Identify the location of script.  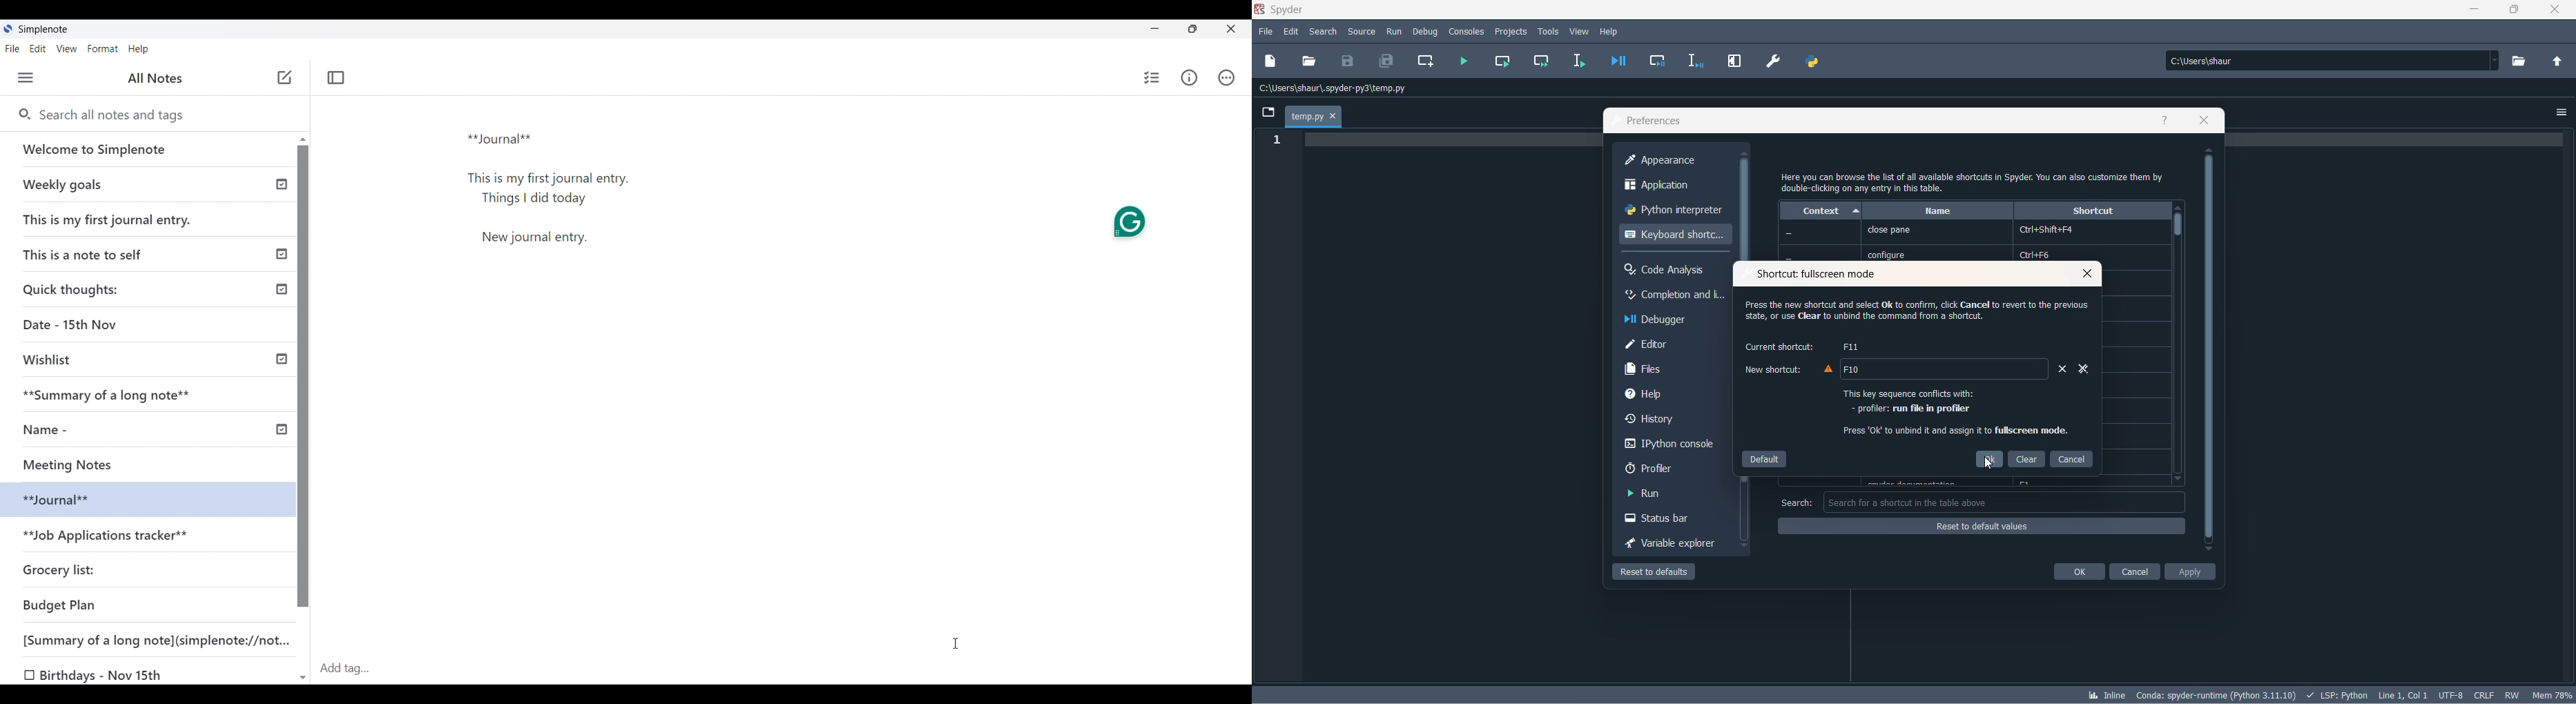
(2337, 694).